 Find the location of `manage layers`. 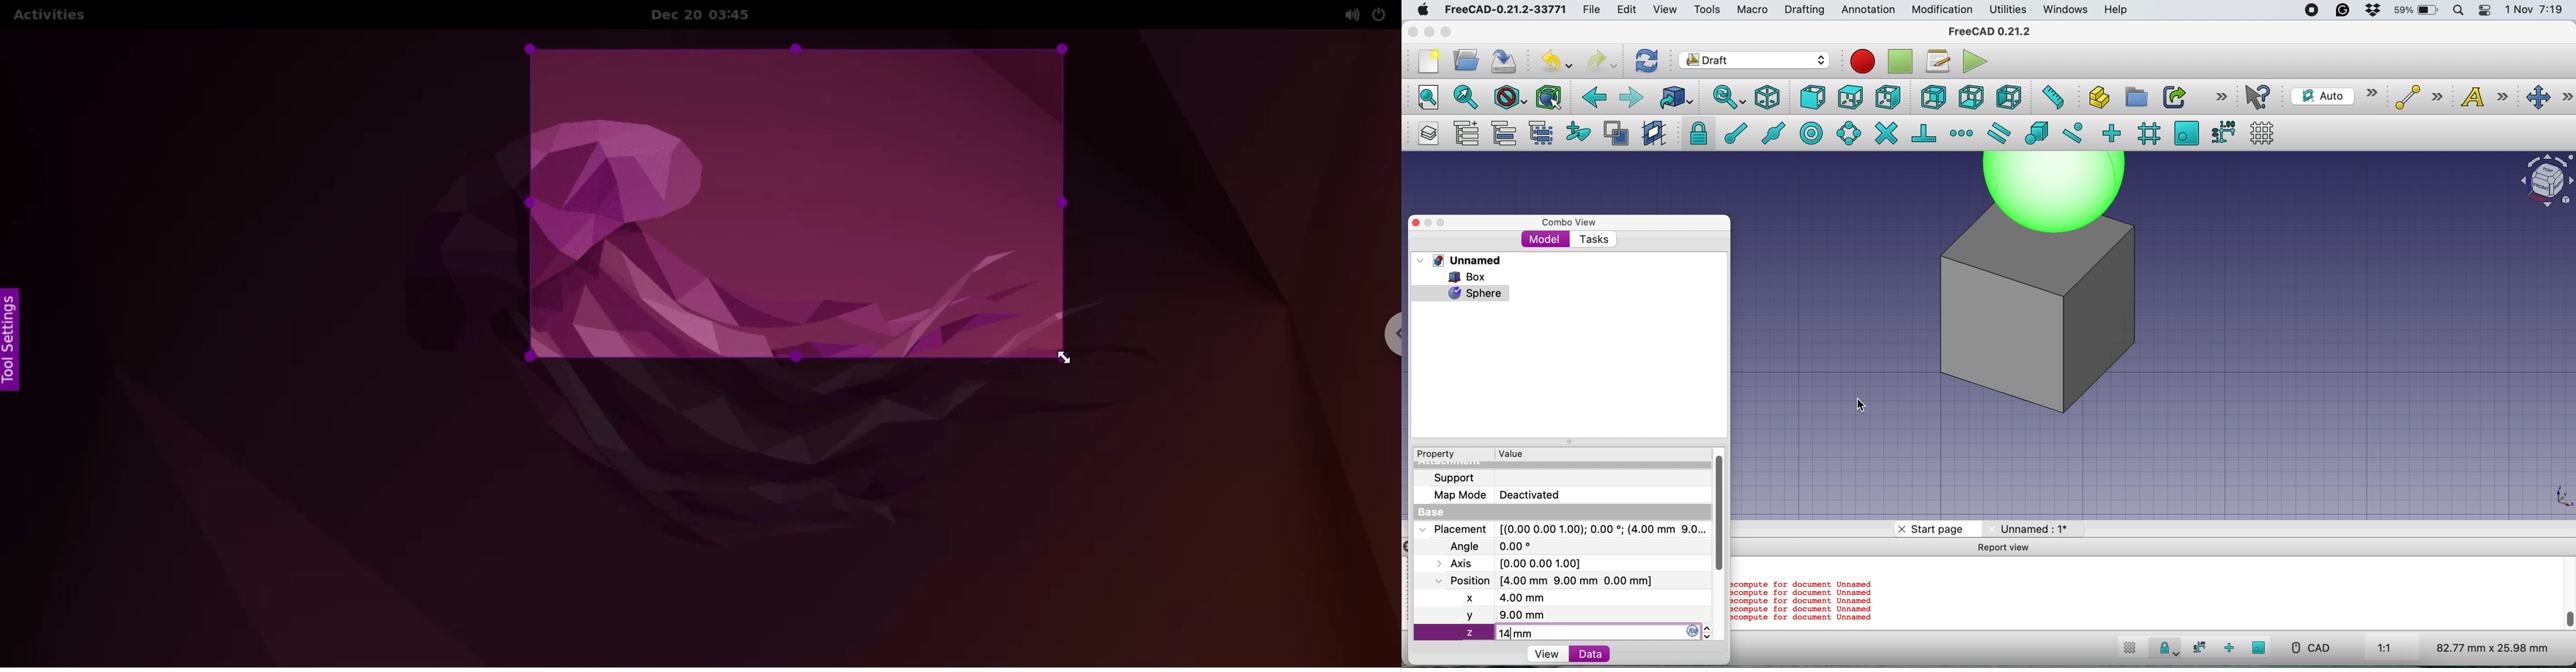

manage layers is located at coordinates (1425, 134).